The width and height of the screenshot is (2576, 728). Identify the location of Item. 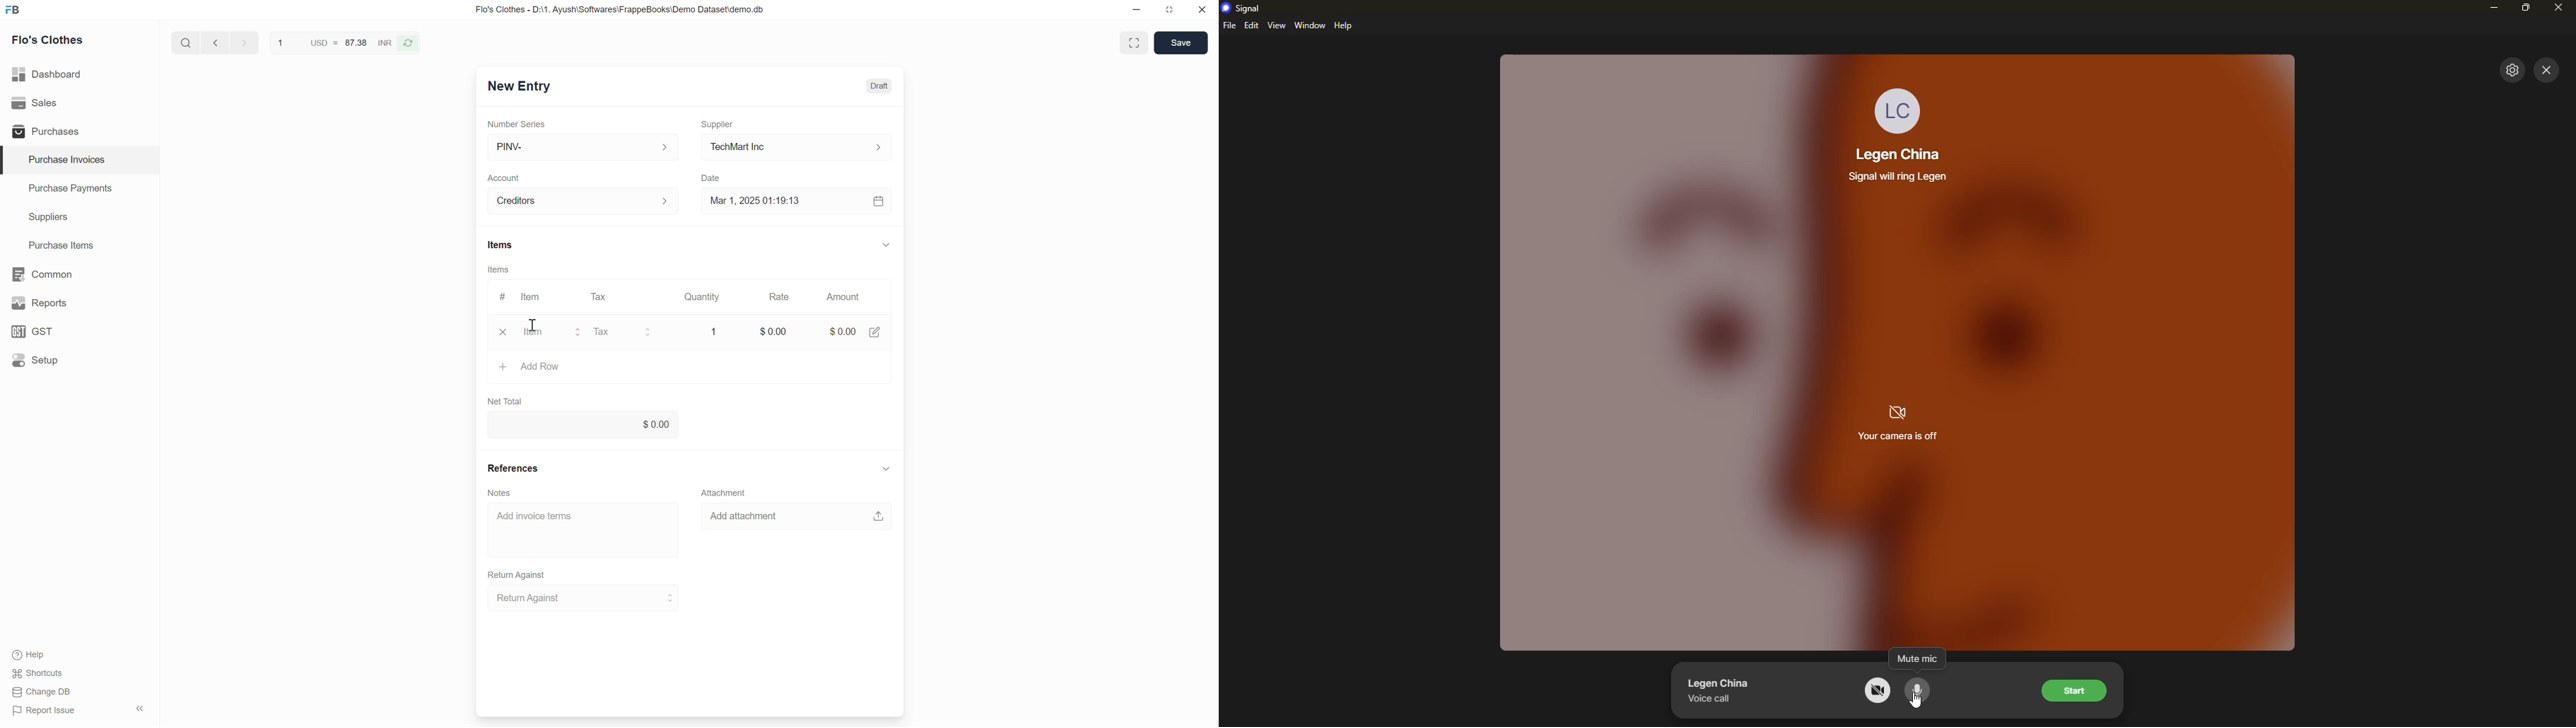
(552, 332).